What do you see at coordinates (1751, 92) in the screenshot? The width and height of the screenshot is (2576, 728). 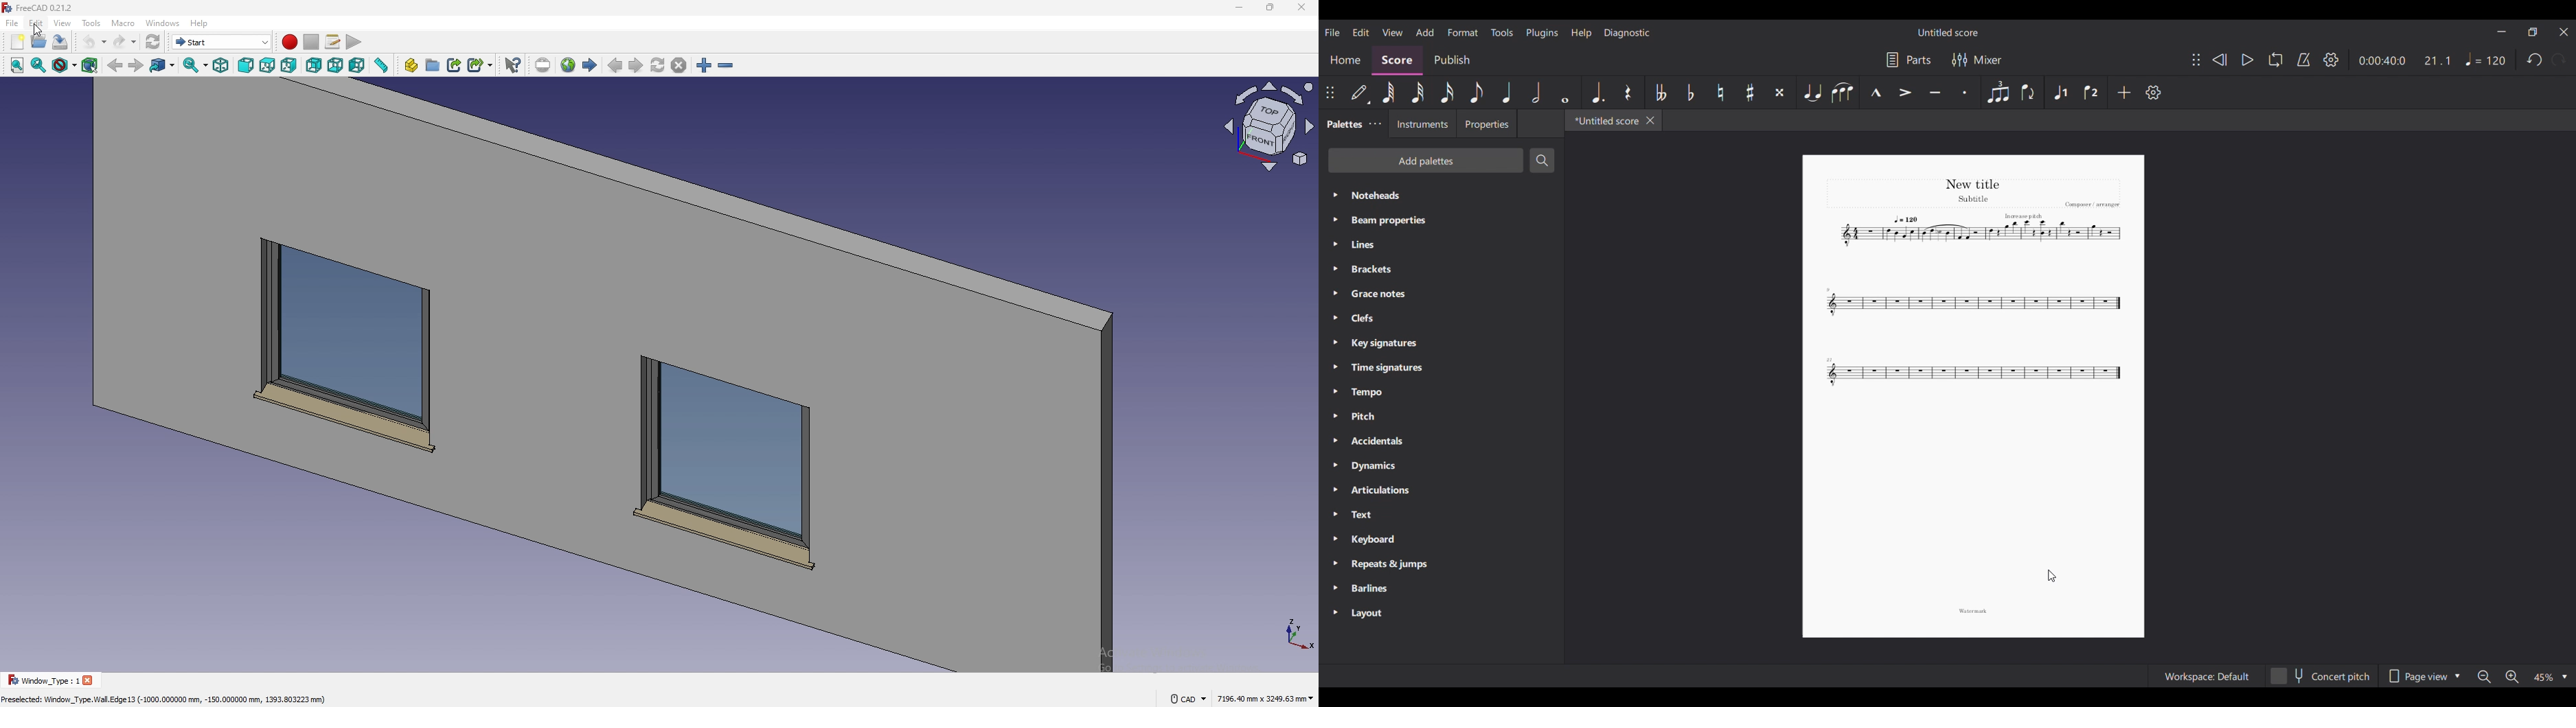 I see `Toggle sharp` at bounding box center [1751, 92].